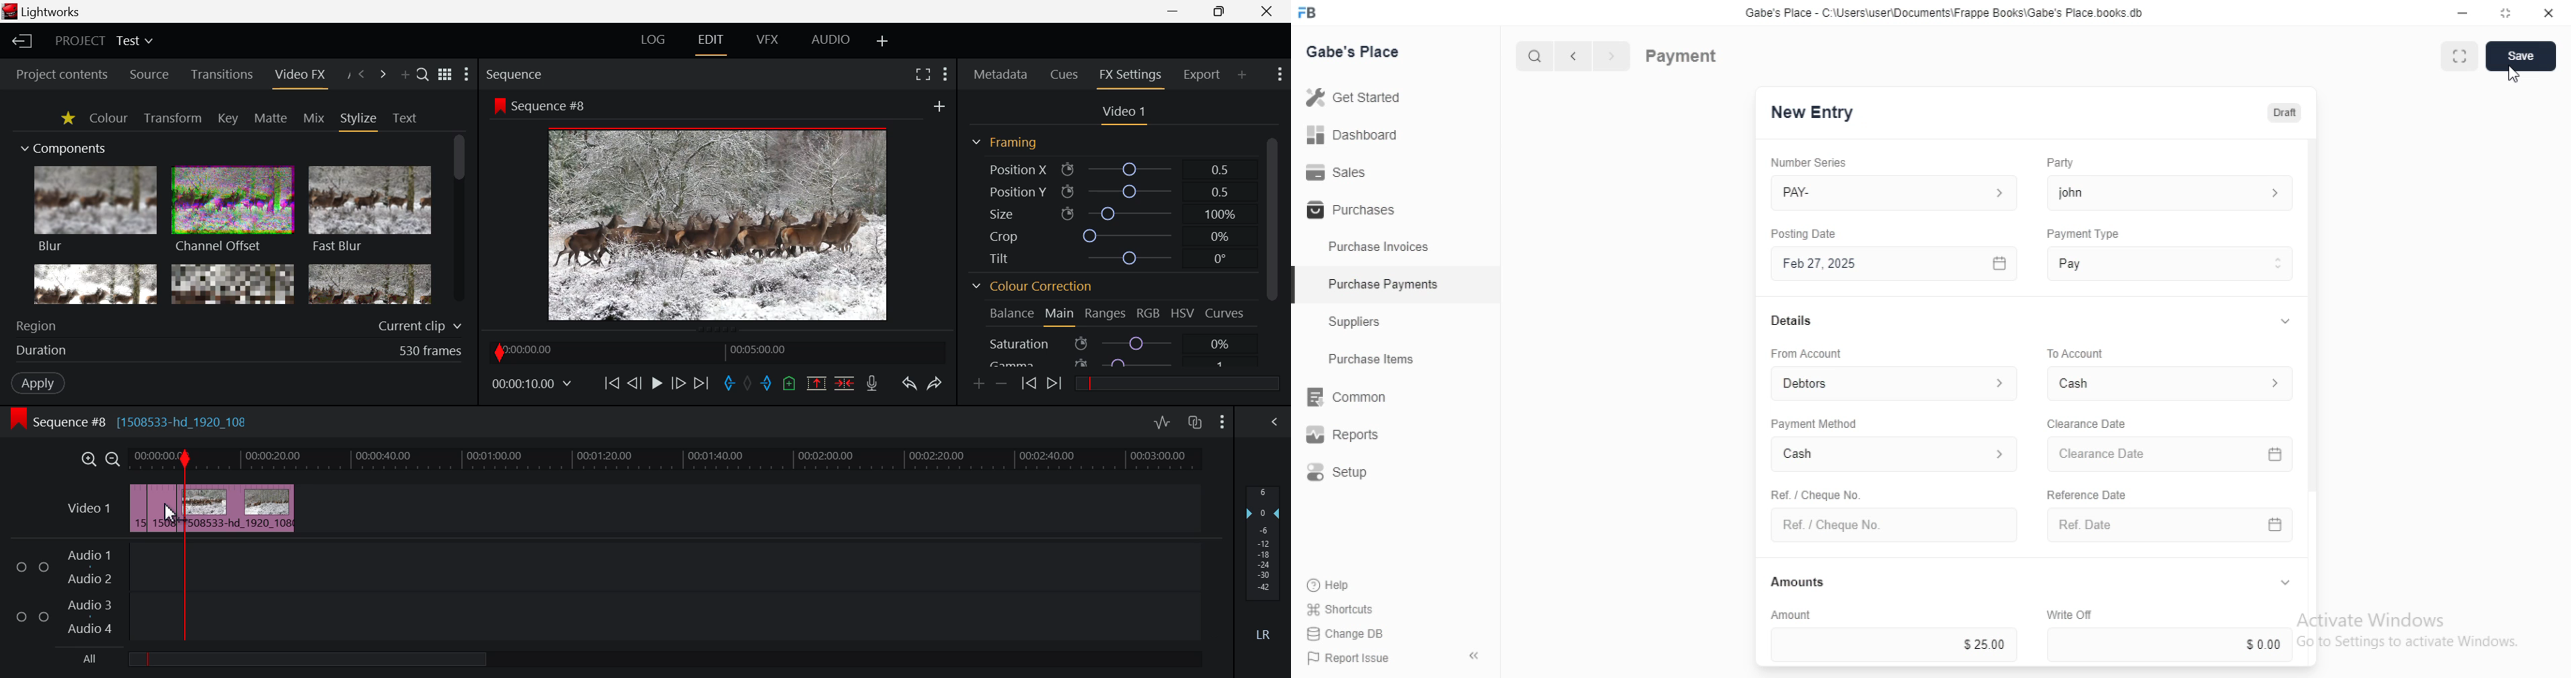 This screenshot has height=700, width=2576. I want to click on Clearance Date, so click(2085, 424).